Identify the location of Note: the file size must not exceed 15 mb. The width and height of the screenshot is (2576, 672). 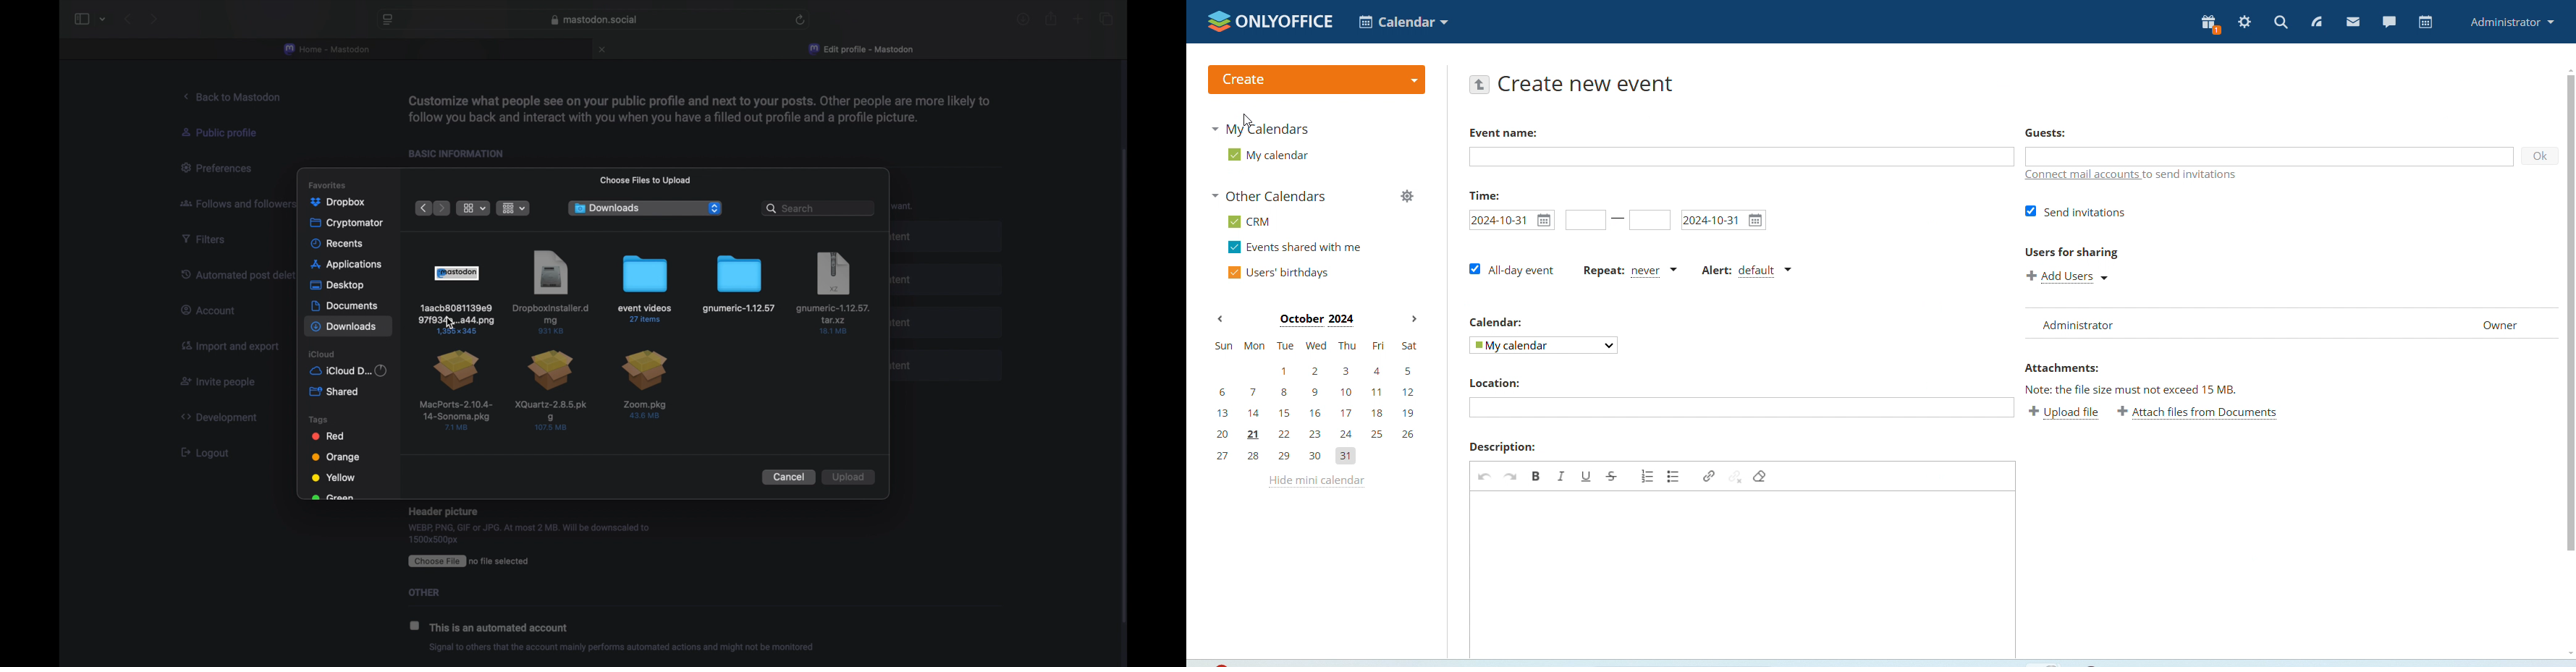
(2132, 388).